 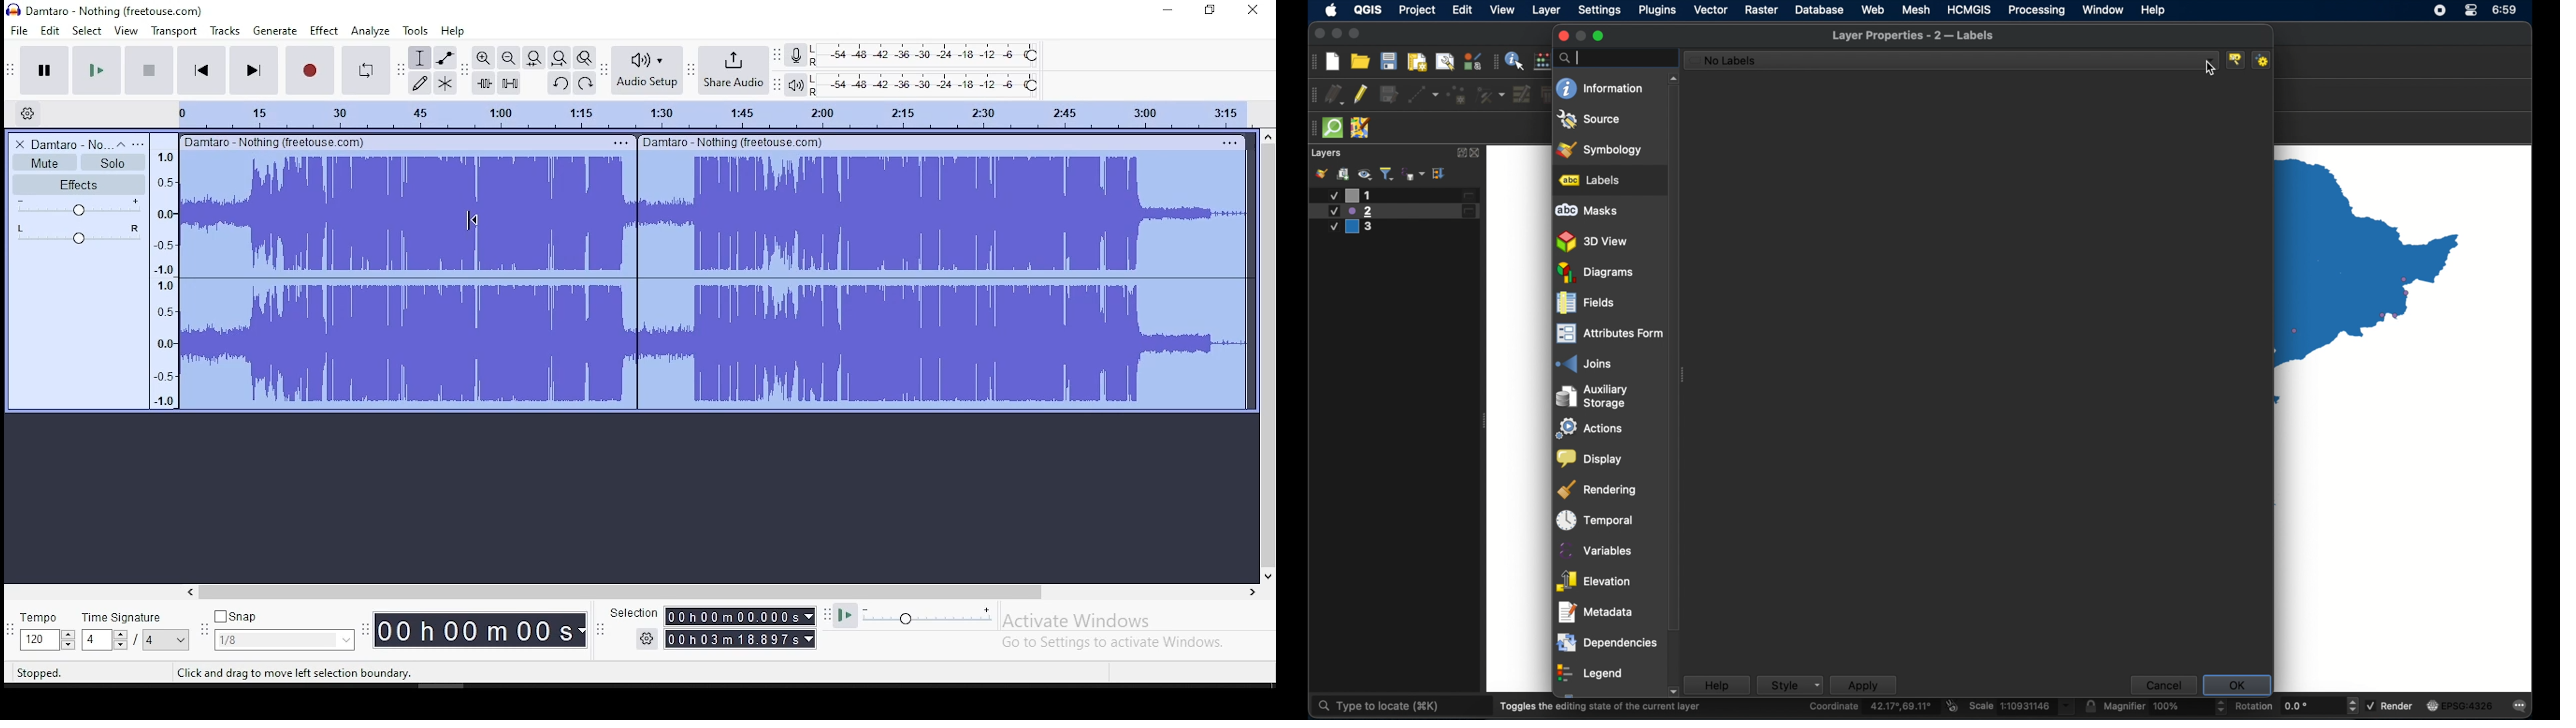 What do you see at coordinates (445, 83) in the screenshot?
I see `multi tool` at bounding box center [445, 83].